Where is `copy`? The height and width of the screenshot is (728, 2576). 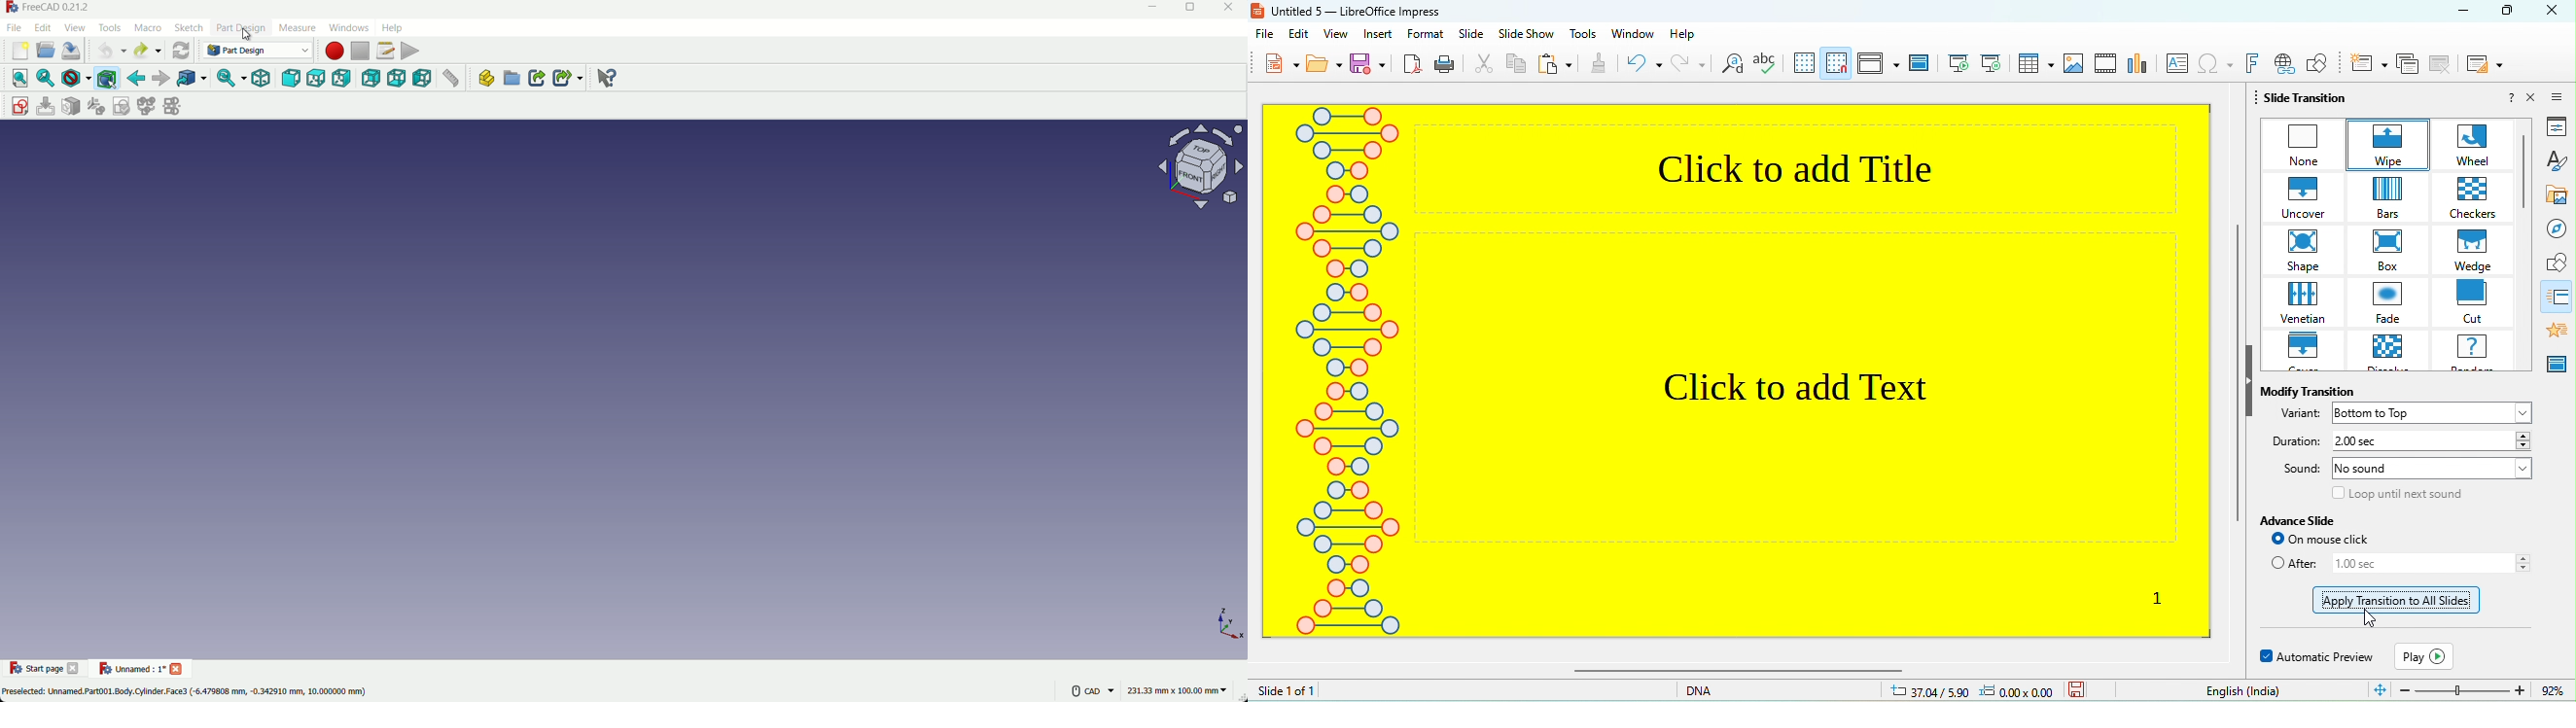 copy is located at coordinates (1520, 66).